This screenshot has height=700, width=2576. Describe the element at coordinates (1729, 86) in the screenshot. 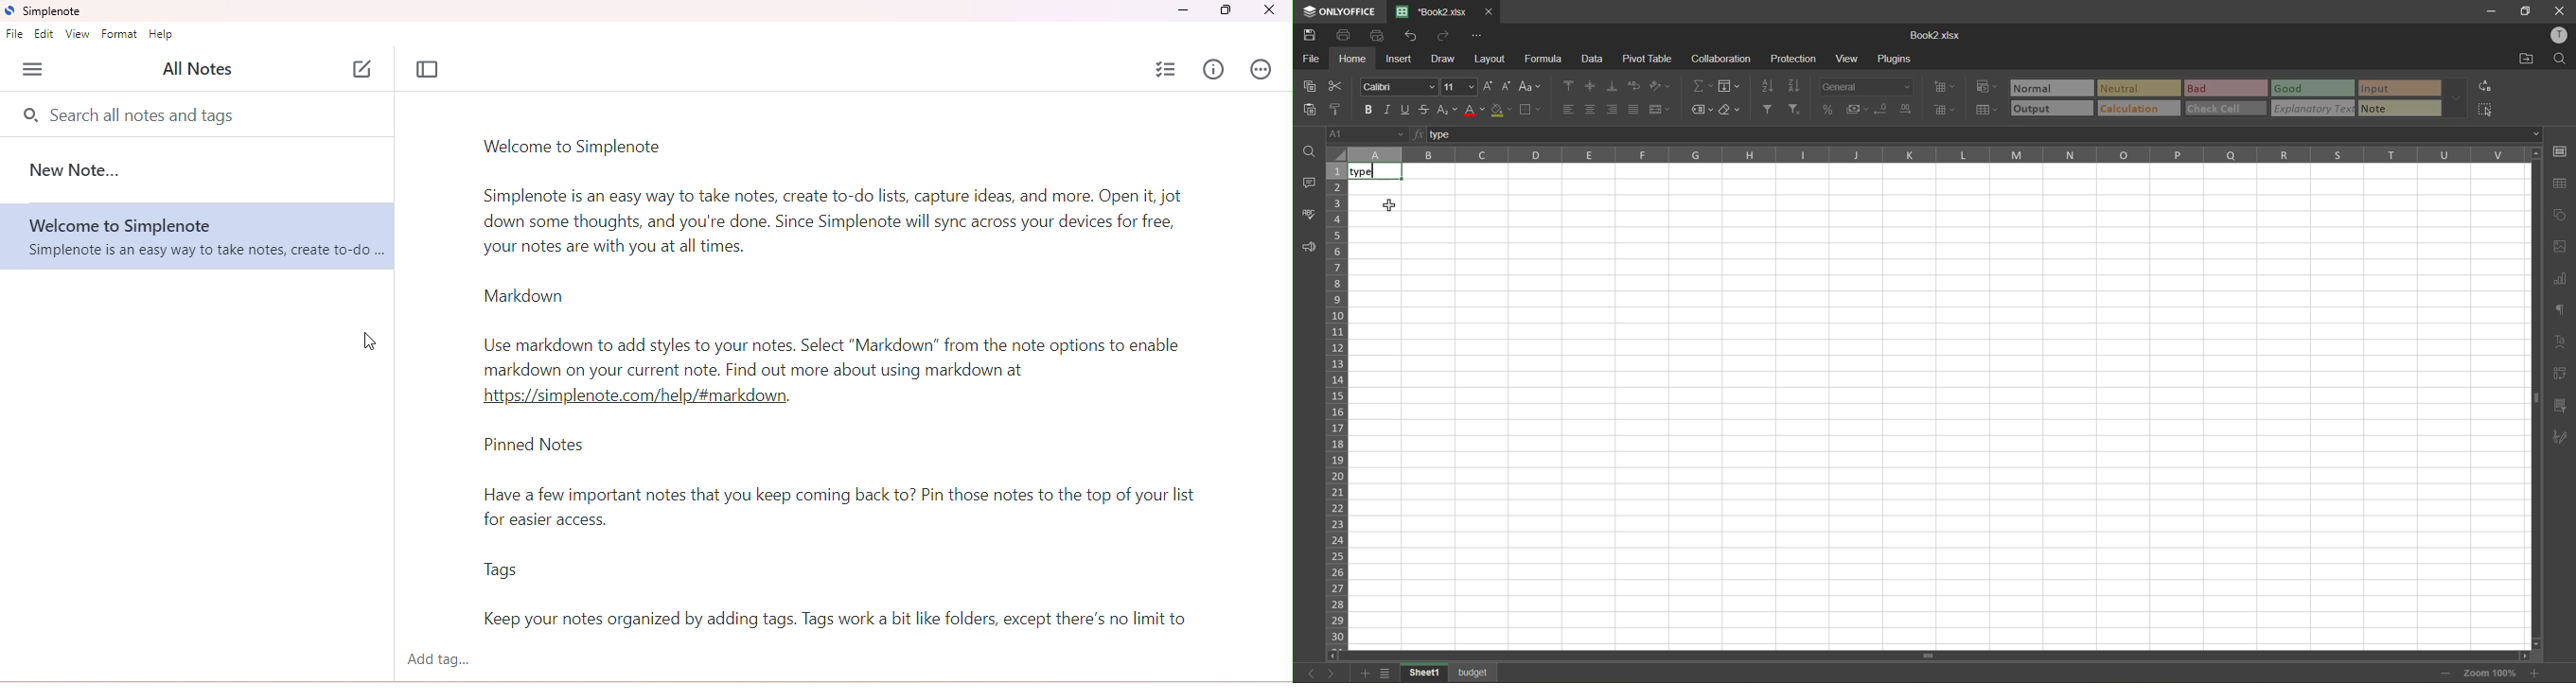

I see `fields` at that location.